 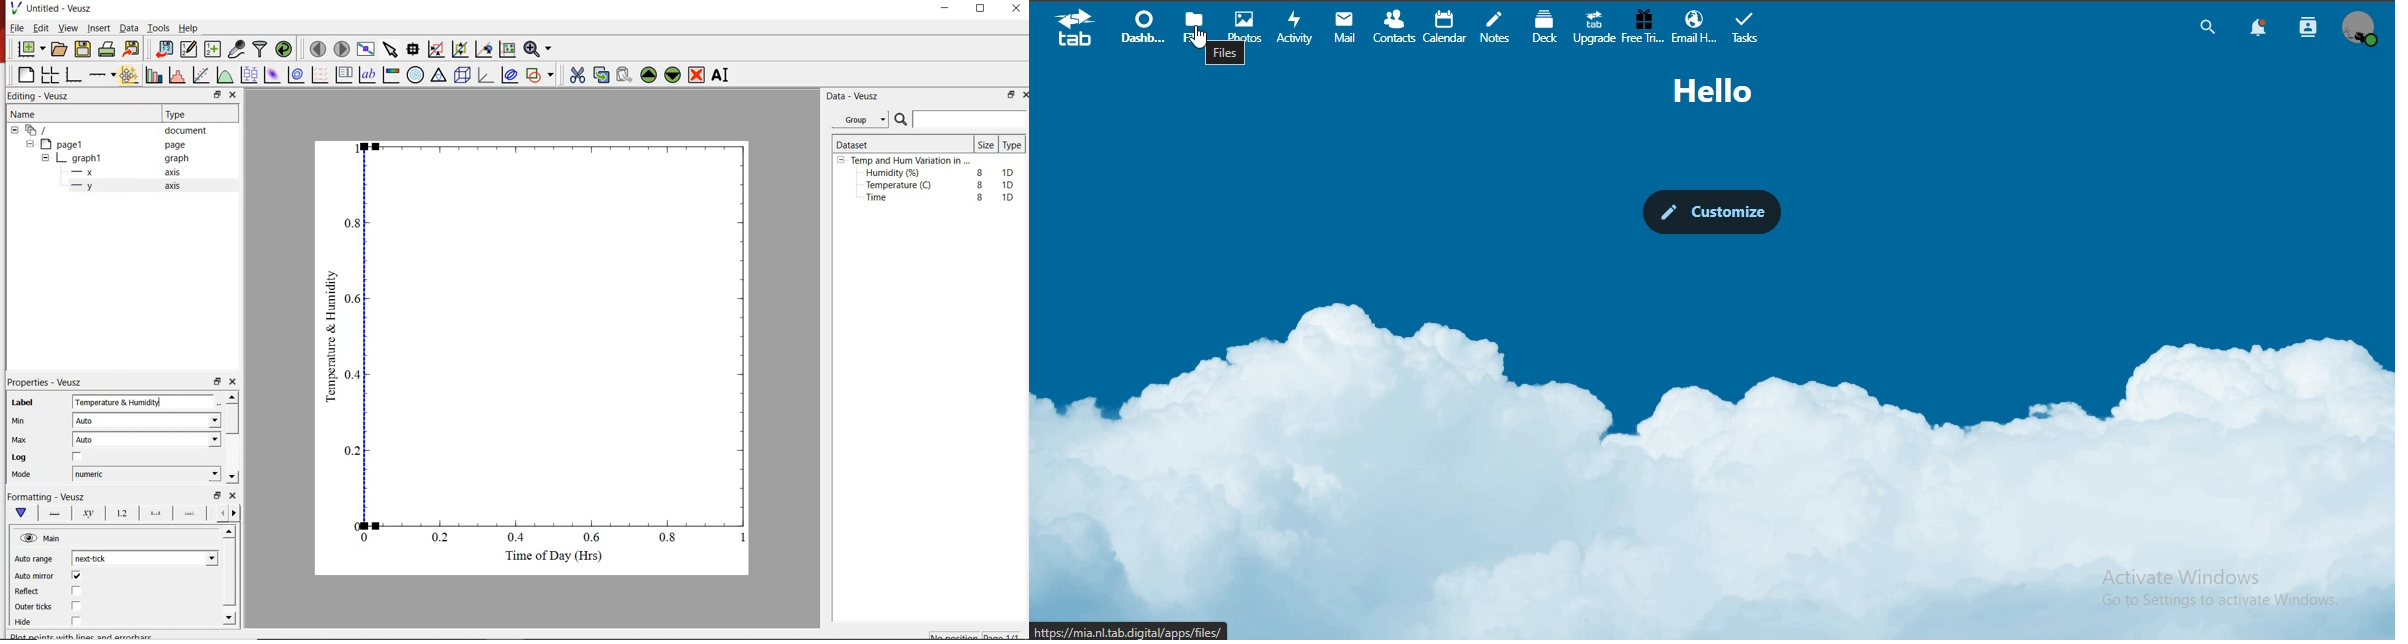 What do you see at coordinates (1719, 92) in the screenshot?
I see `HELLO` at bounding box center [1719, 92].